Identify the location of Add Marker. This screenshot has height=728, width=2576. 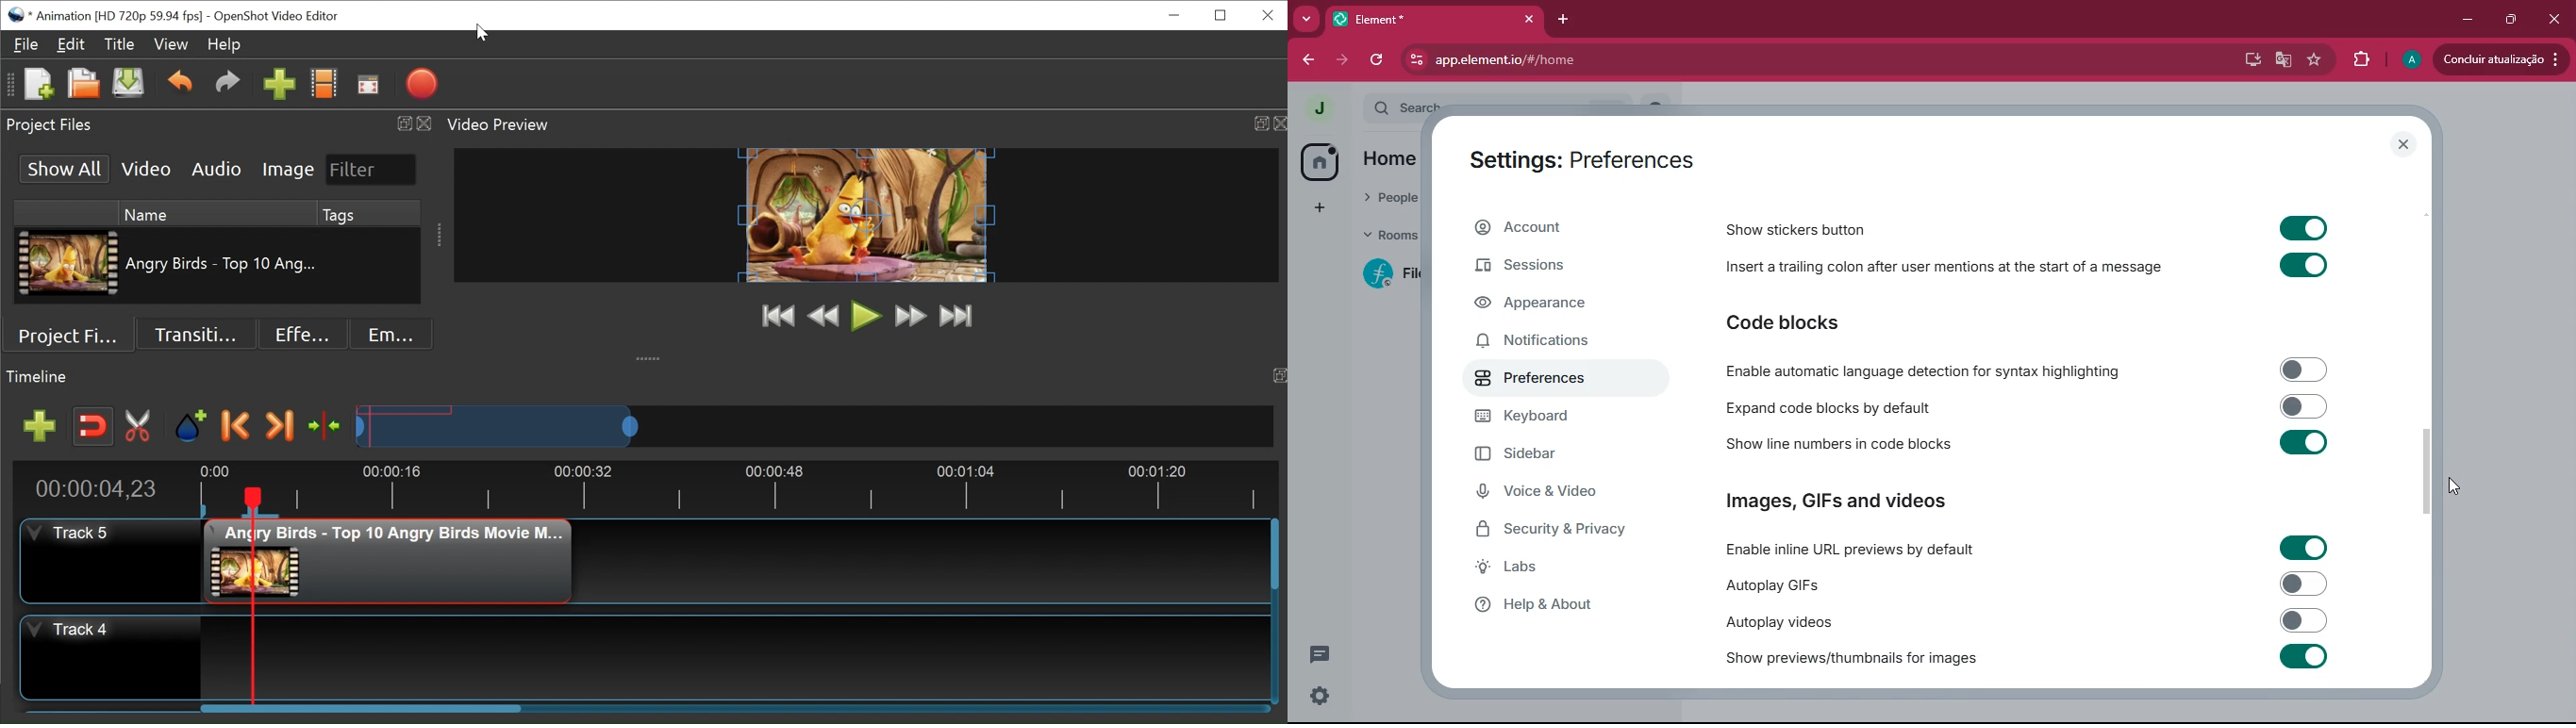
(193, 427).